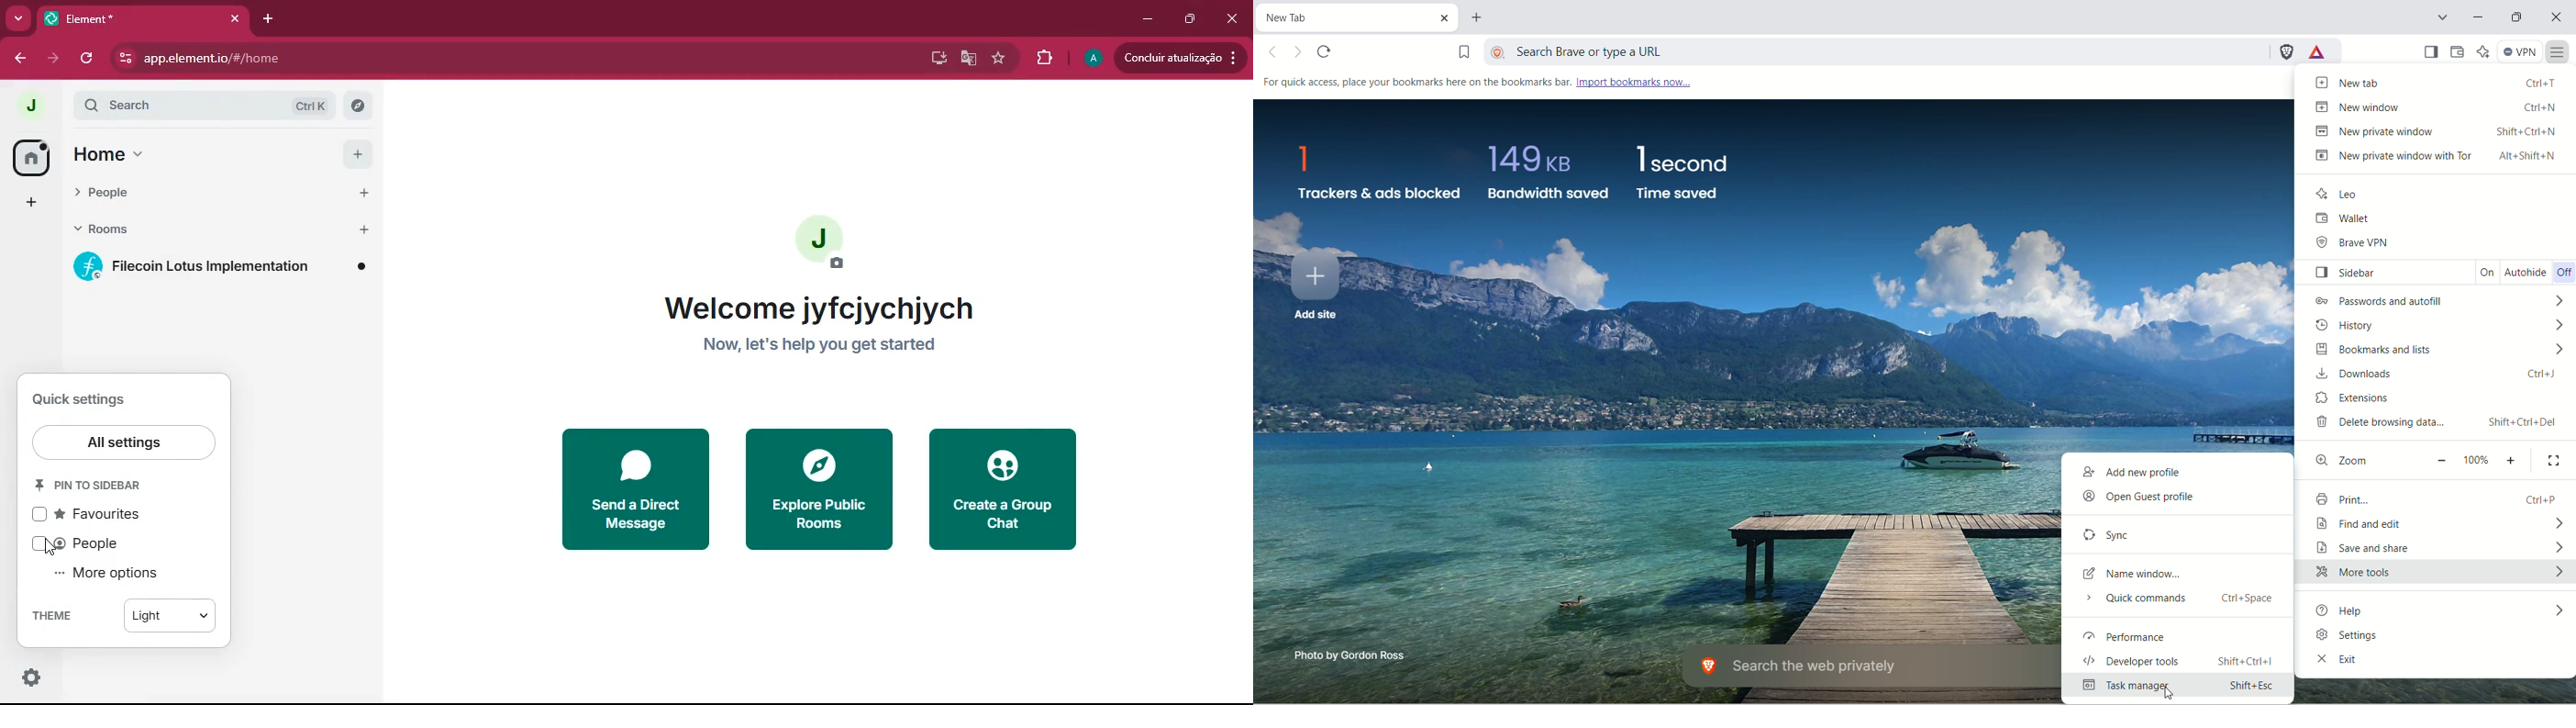  I want to click on more, so click(31, 202).